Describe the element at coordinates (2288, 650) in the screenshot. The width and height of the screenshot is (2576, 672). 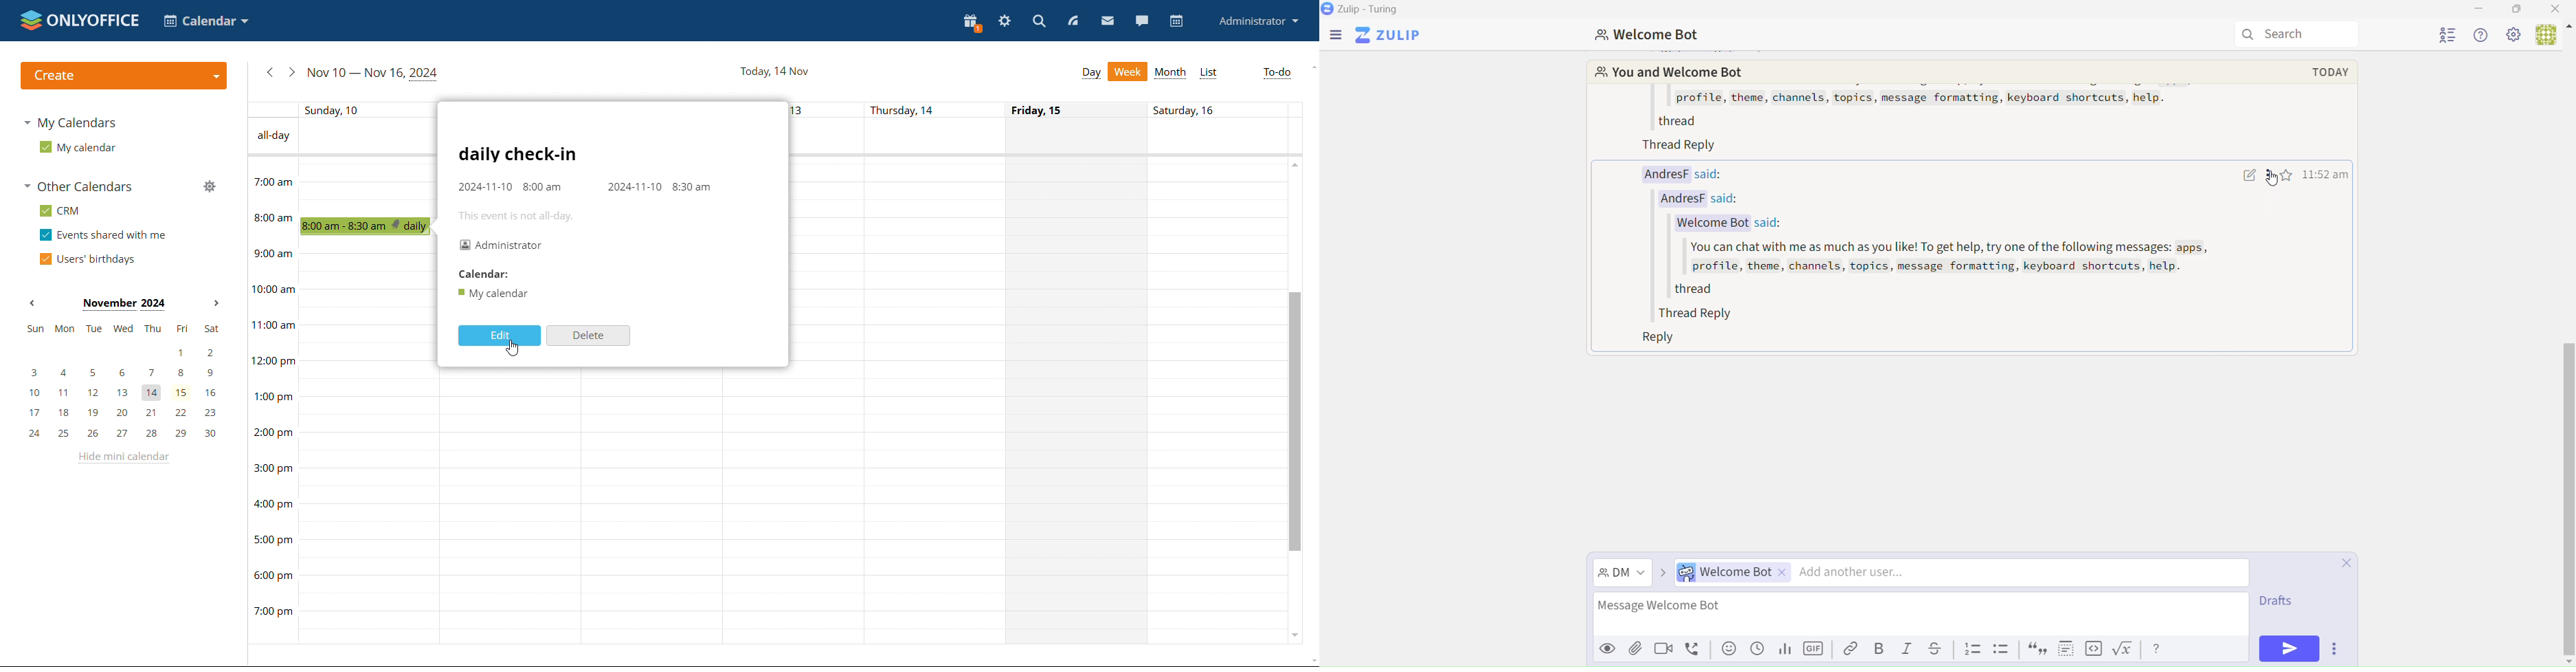
I see `Send` at that location.